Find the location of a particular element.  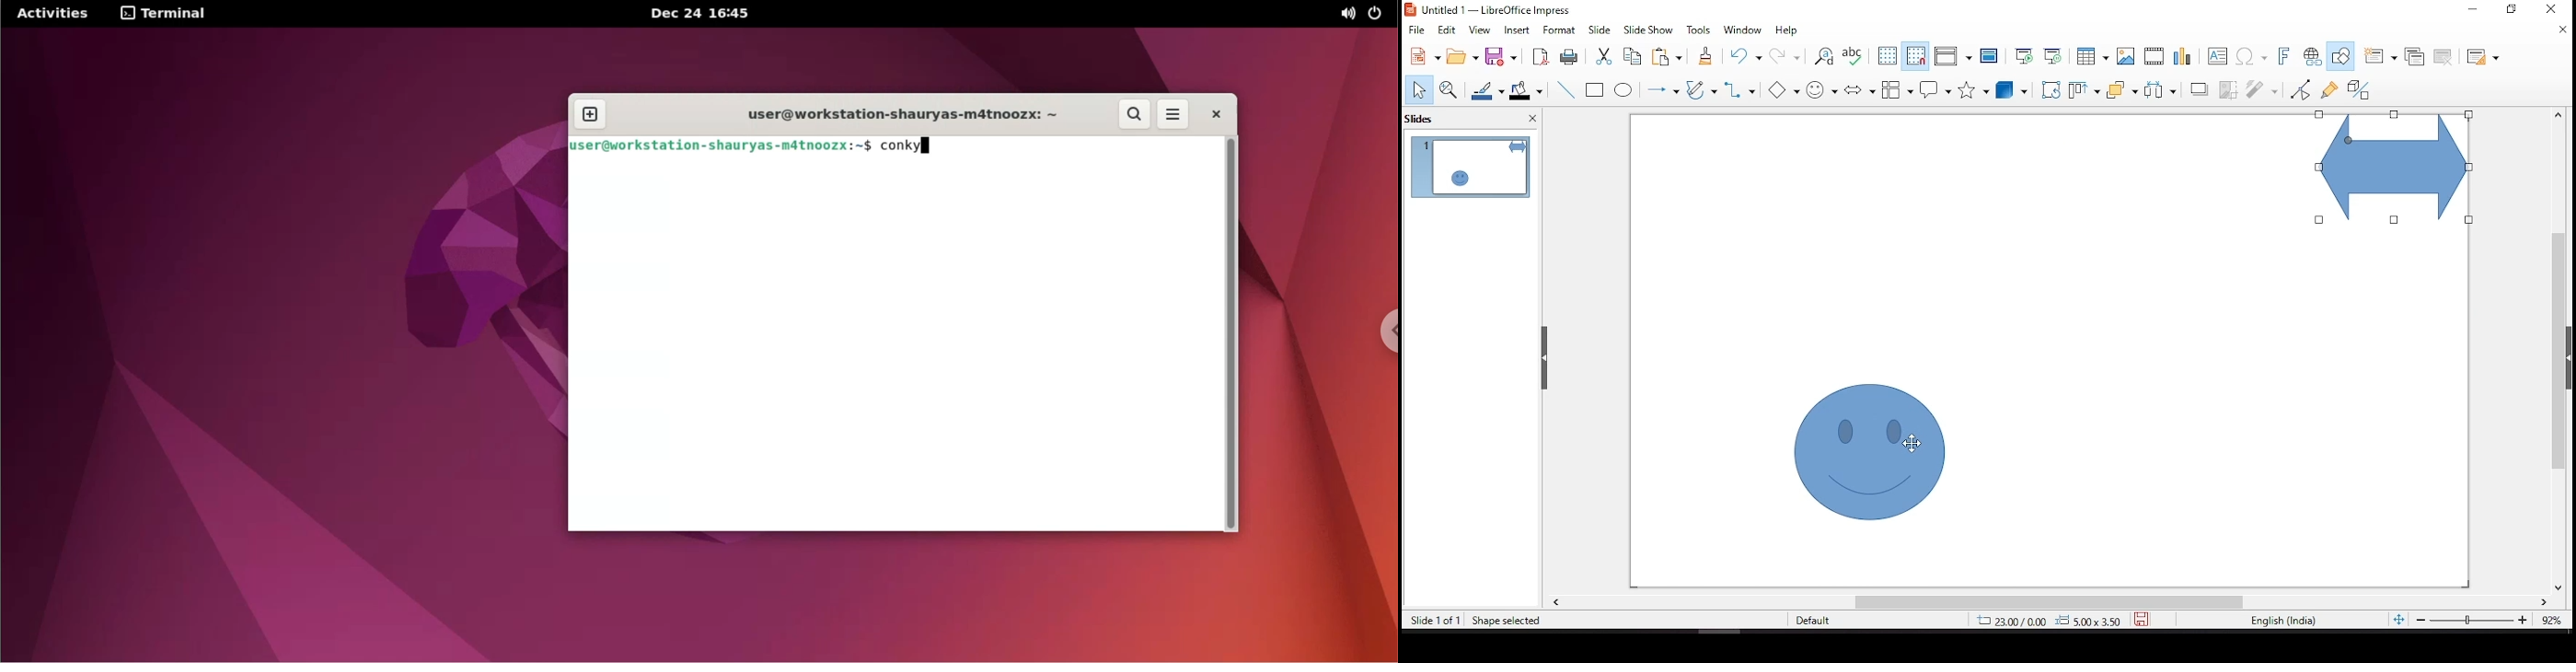

delete slide is located at coordinates (2446, 57).